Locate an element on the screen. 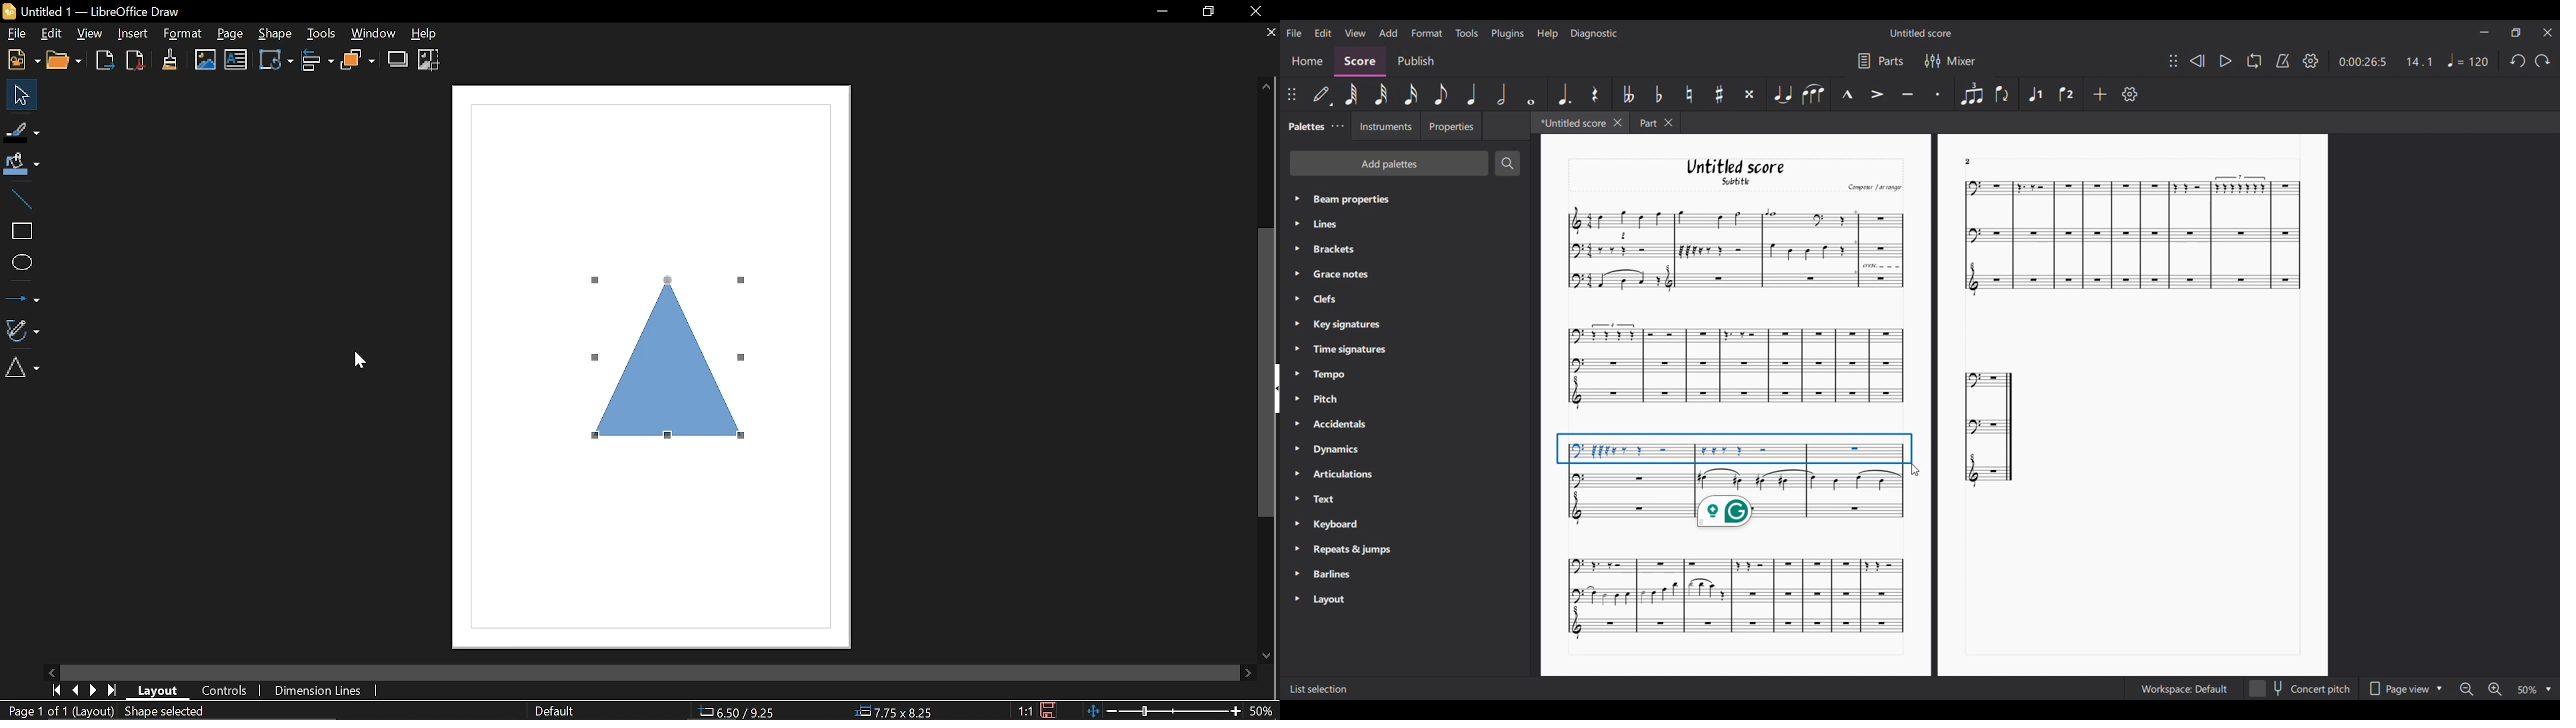 The image size is (2576, 728). Export as pdf is located at coordinates (136, 61).